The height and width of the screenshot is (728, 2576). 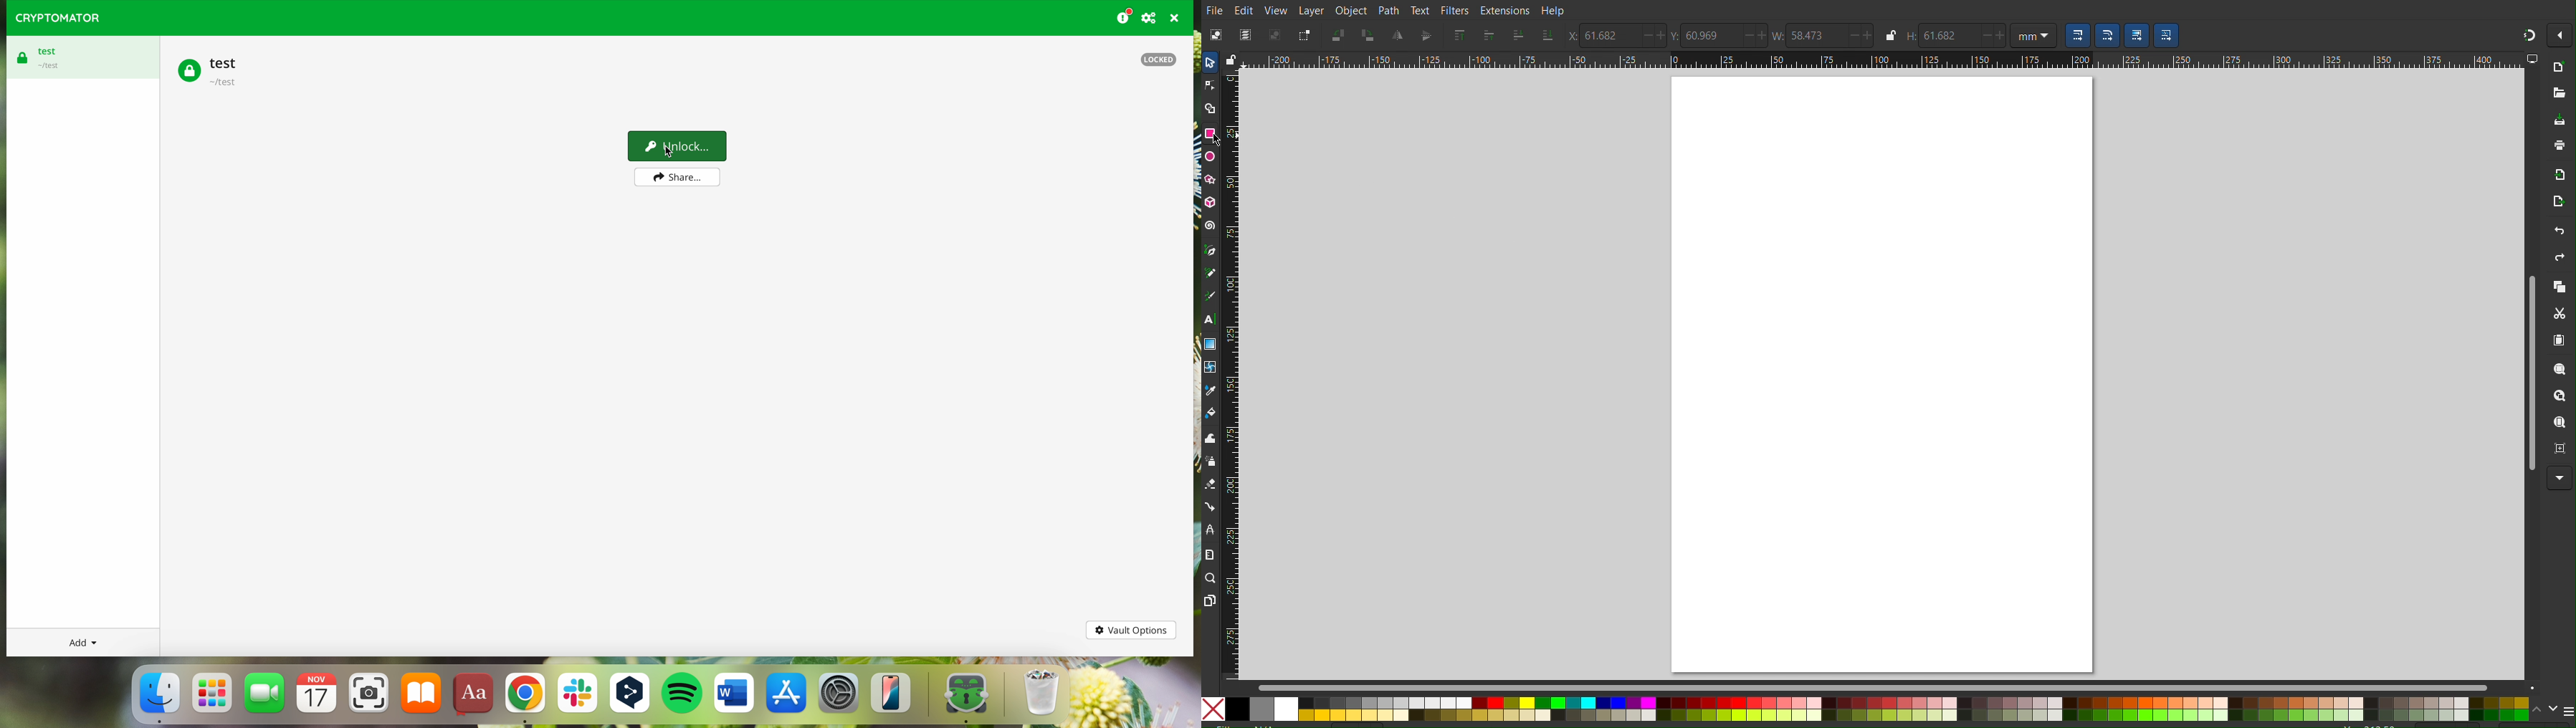 I want to click on Path, so click(x=1387, y=11).